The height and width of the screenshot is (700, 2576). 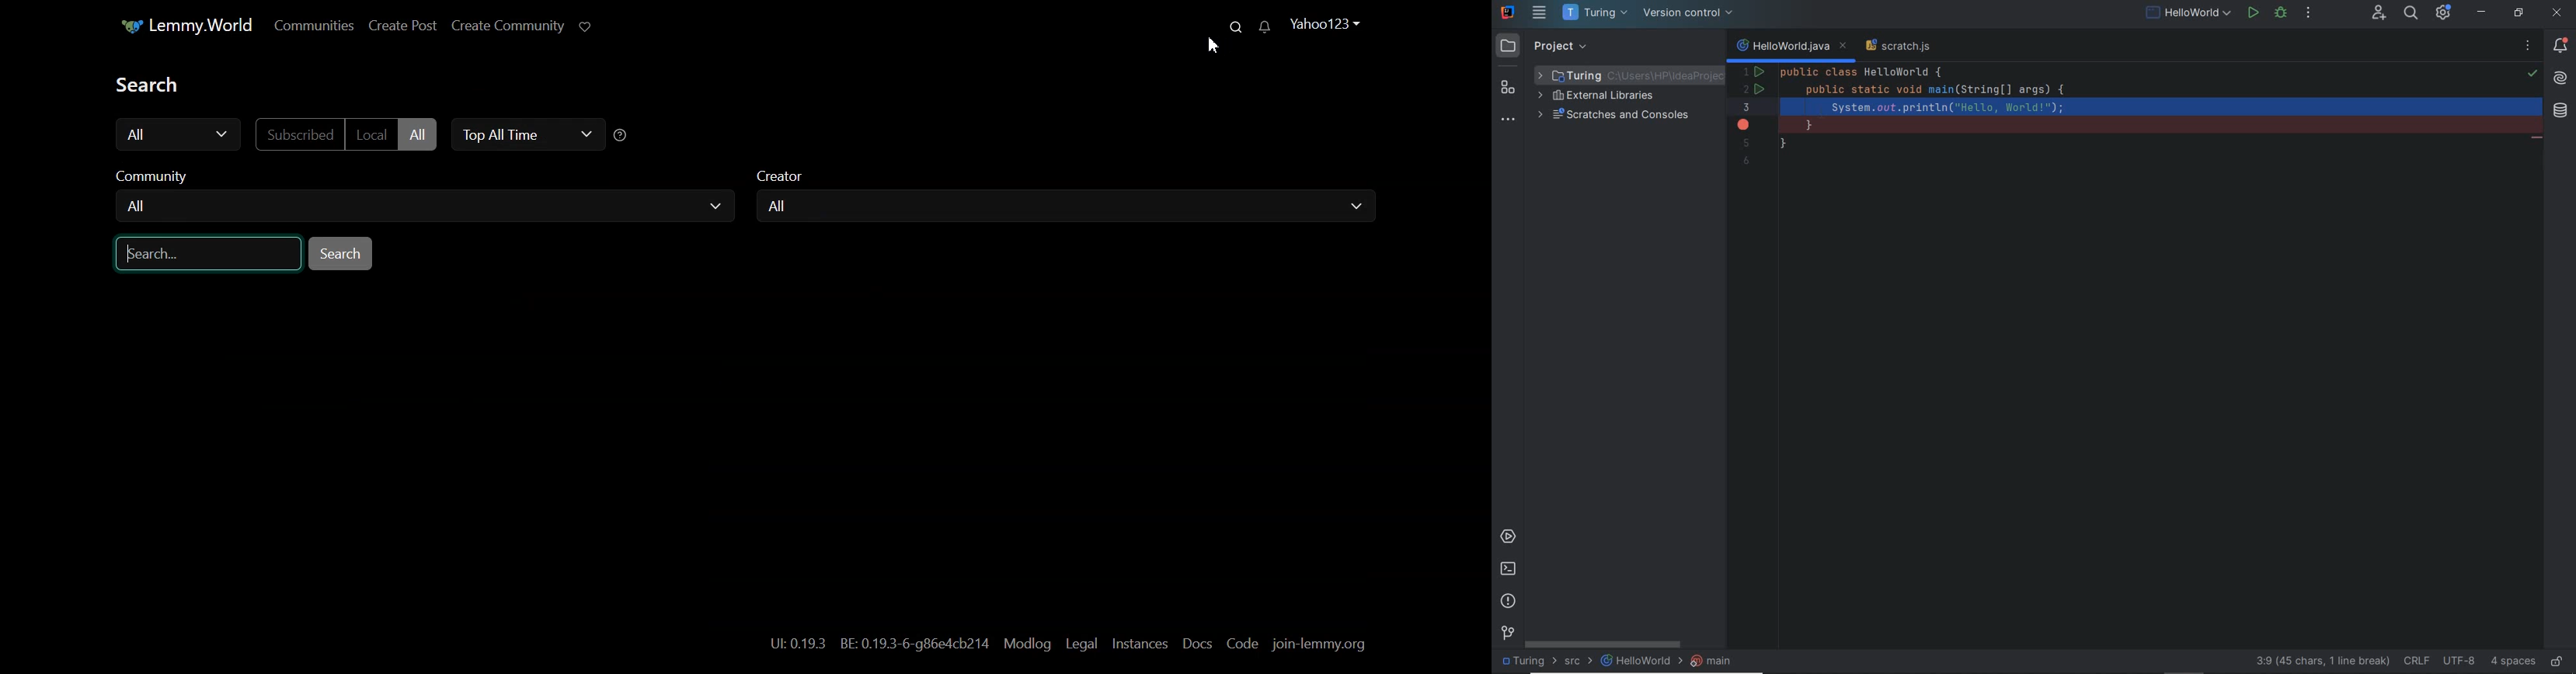 I want to click on All, so click(x=423, y=206).